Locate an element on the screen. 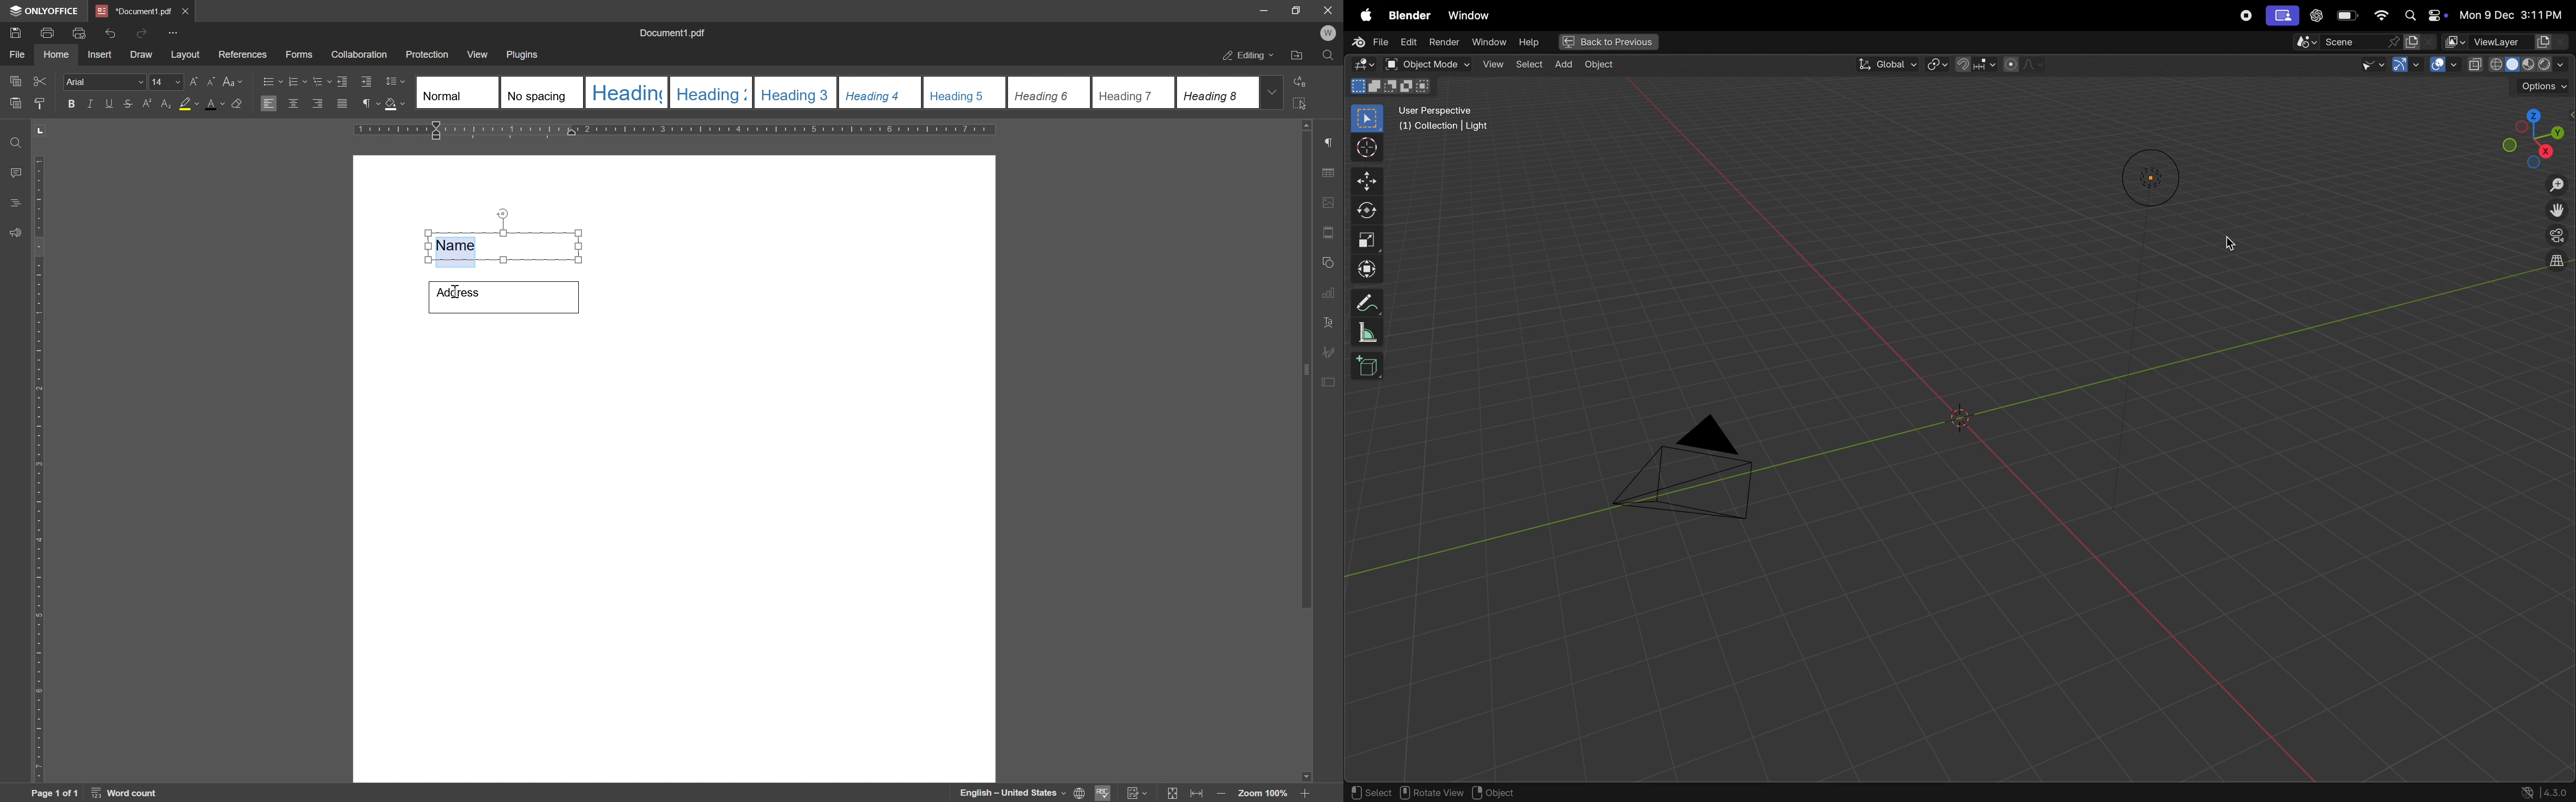 The height and width of the screenshot is (812, 2576). select is located at coordinates (1372, 794).